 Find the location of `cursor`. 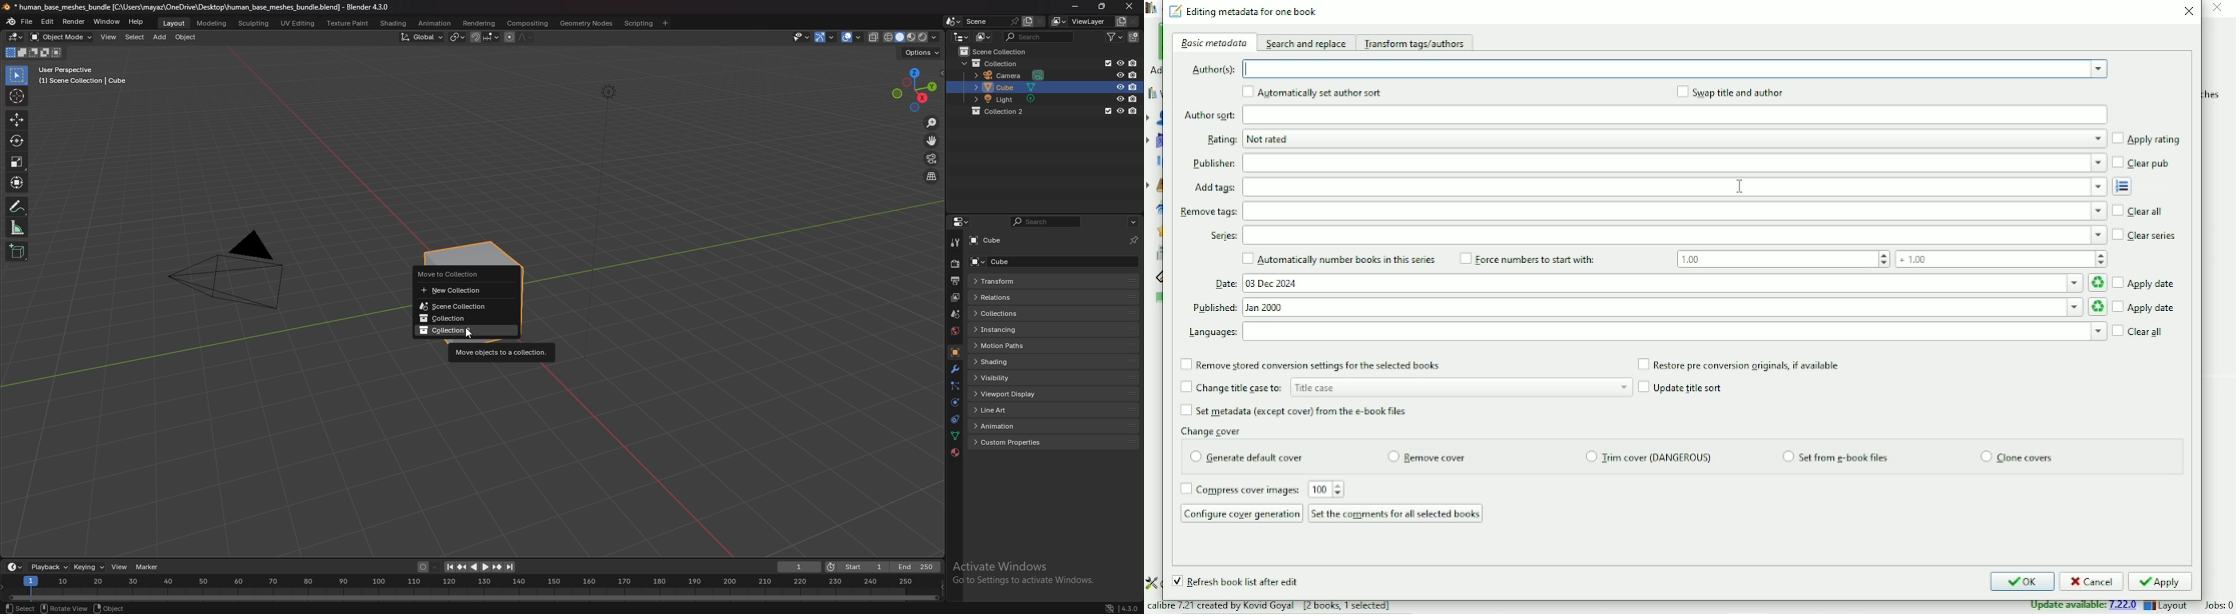

cursor is located at coordinates (1743, 184).